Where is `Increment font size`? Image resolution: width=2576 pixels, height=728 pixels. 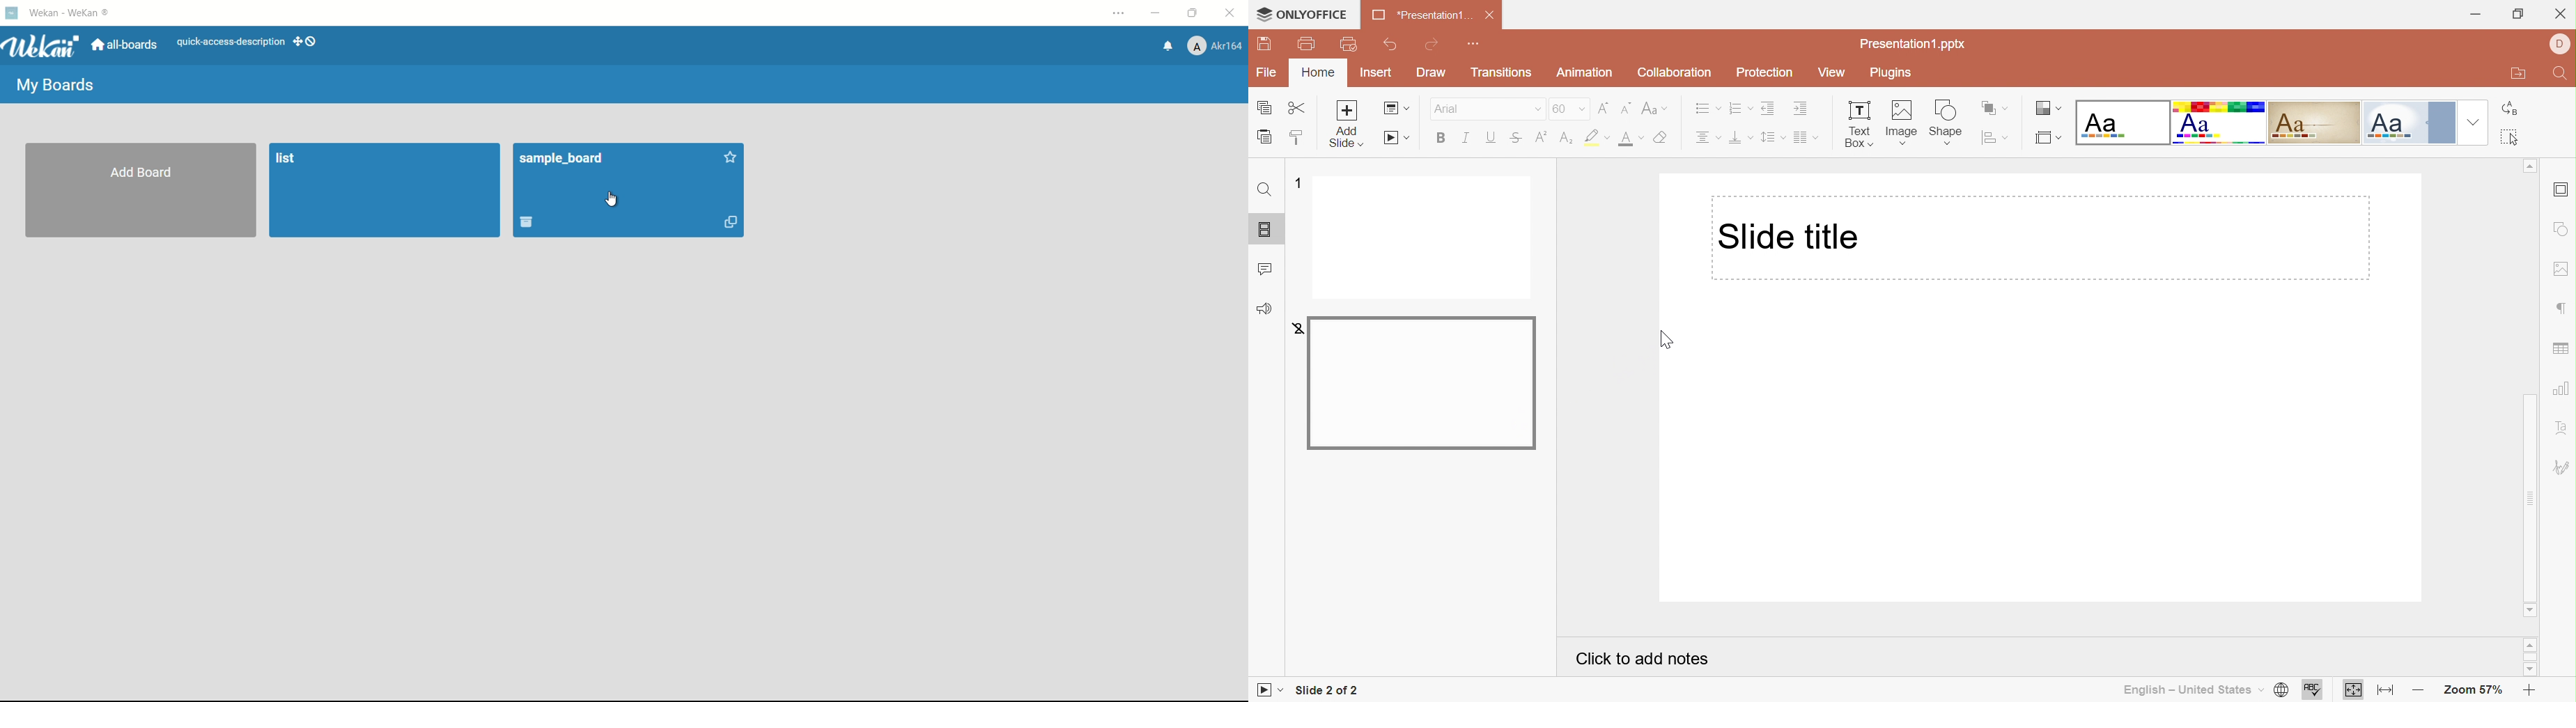
Increment font size is located at coordinates (1603, 108).